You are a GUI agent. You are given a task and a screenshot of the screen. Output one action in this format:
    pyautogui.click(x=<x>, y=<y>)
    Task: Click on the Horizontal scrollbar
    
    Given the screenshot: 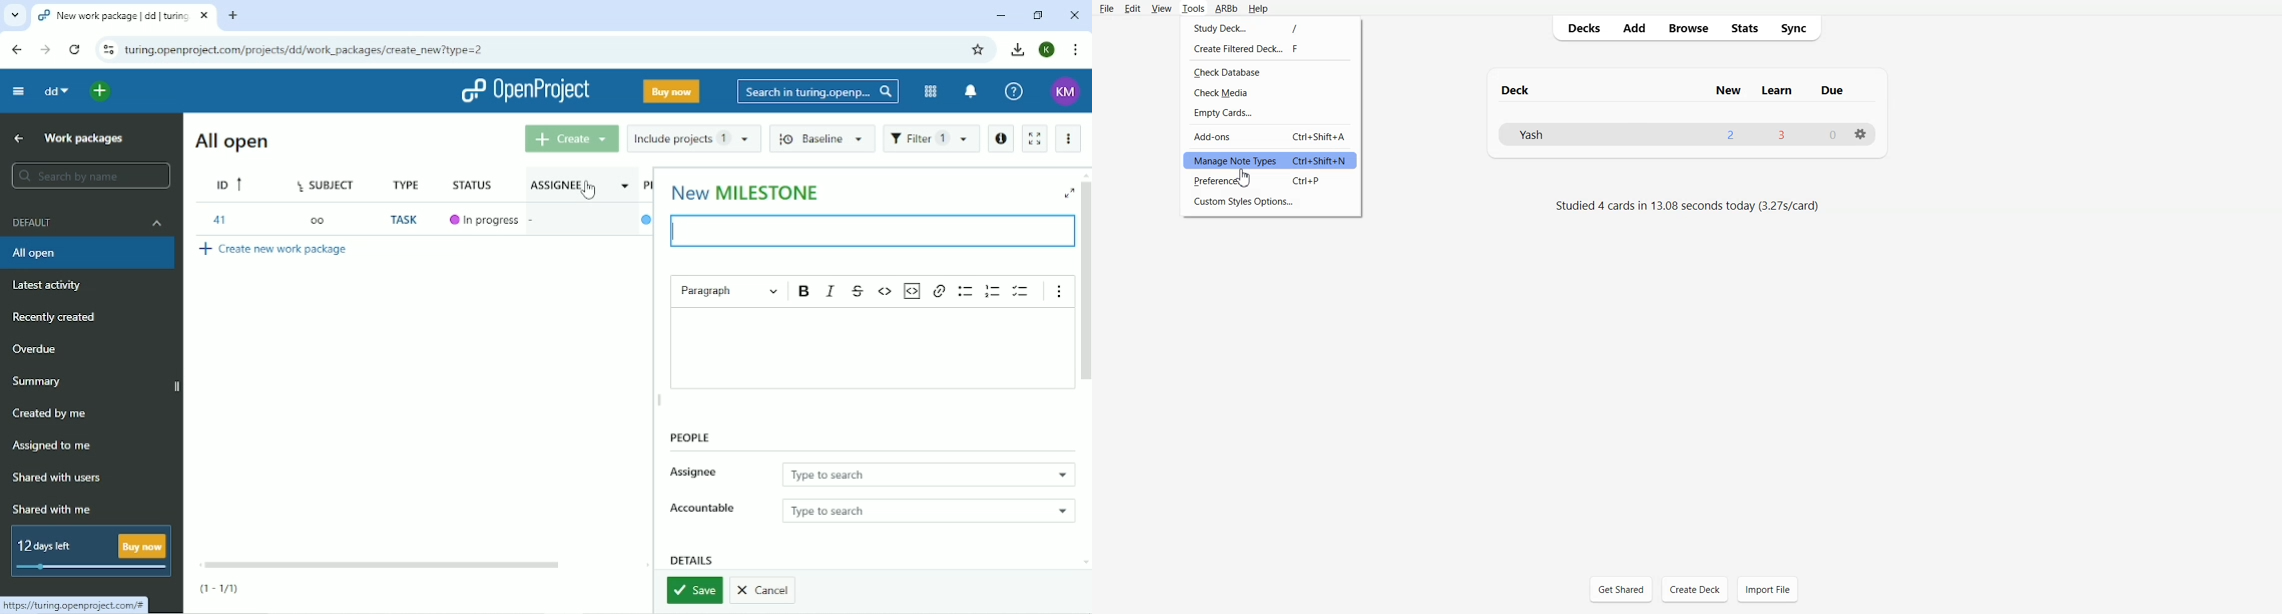 What is the action you would take?
    pyautogui.click(x=379, y=564)
    